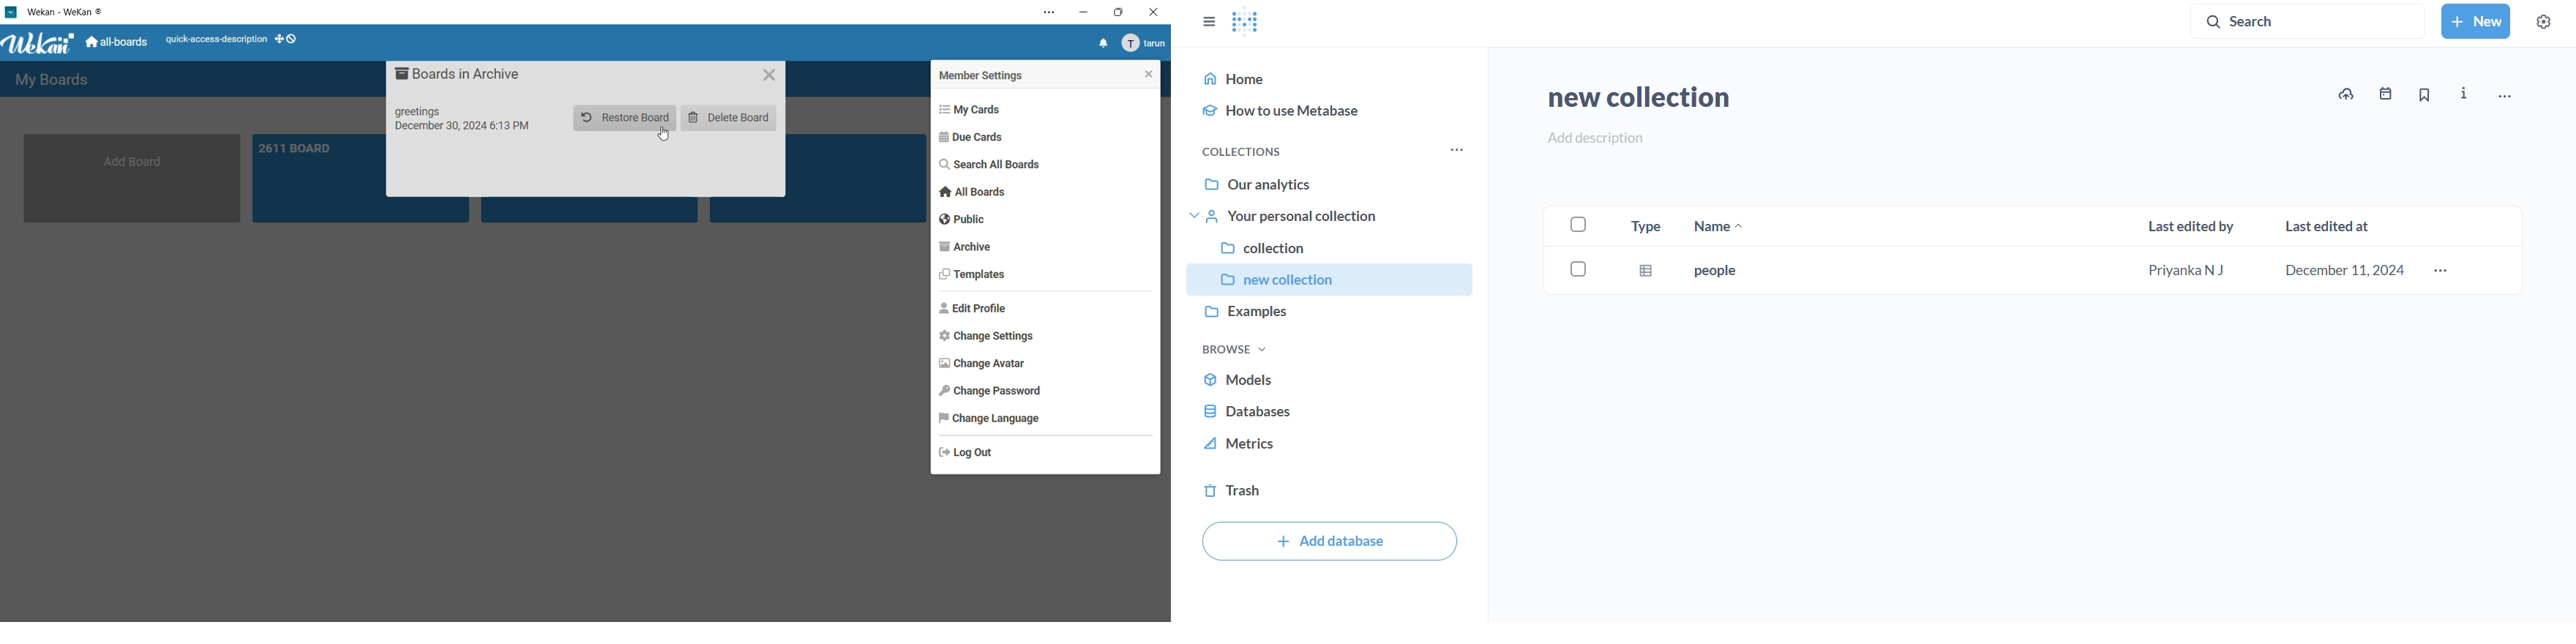  I want to click on notifications , so click(1102, 44).